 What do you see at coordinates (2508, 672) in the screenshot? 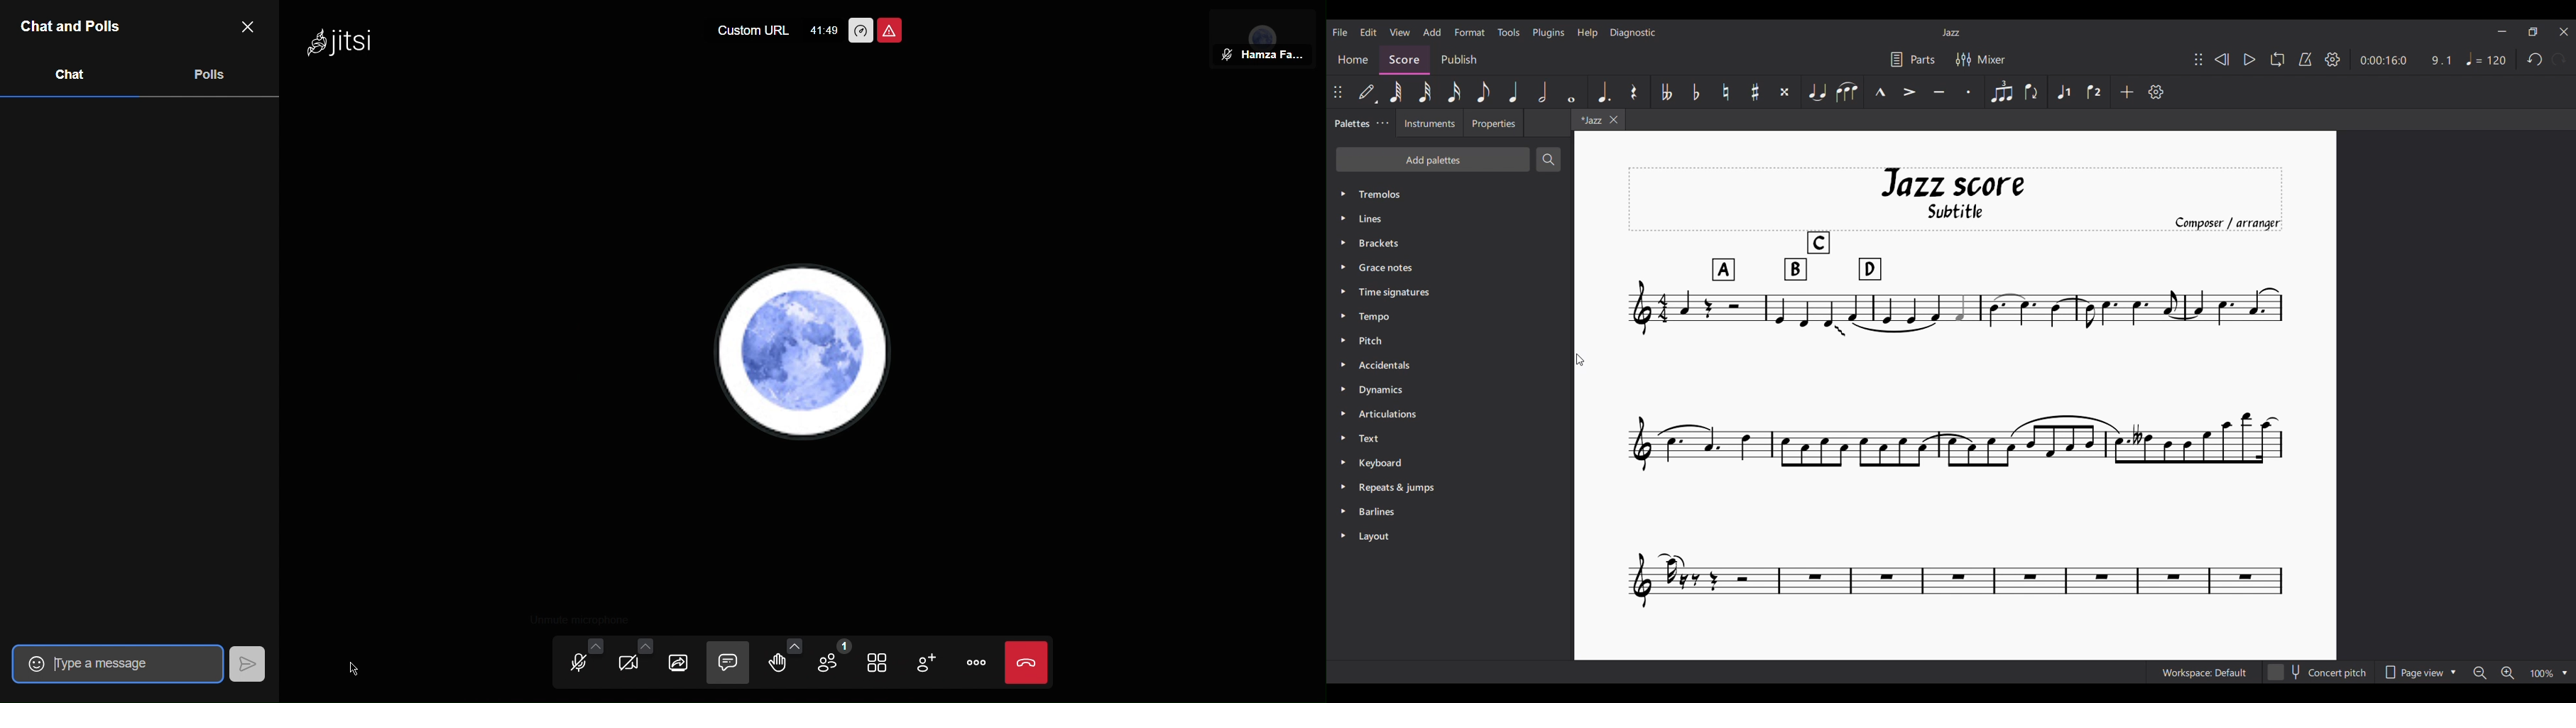
I see `Zoom in` at bounding box center [2508, 672].